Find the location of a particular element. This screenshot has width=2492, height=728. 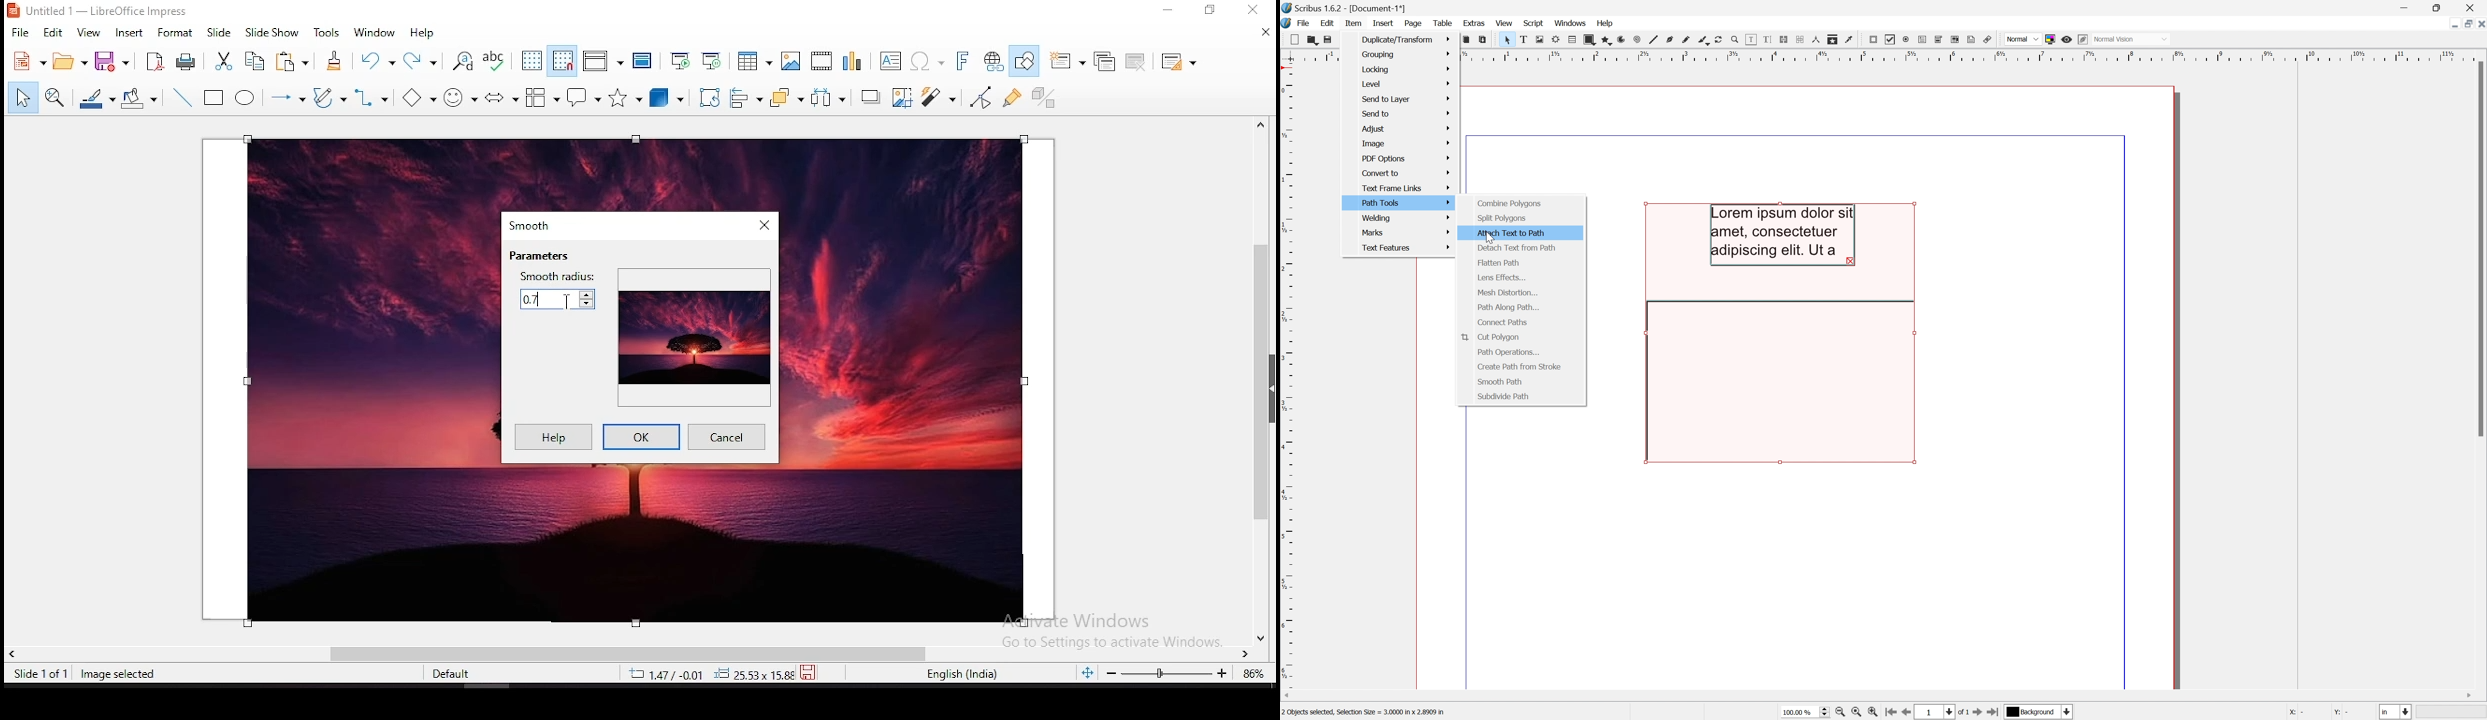

Go to the previous page is located at coordinates (1909, 712).